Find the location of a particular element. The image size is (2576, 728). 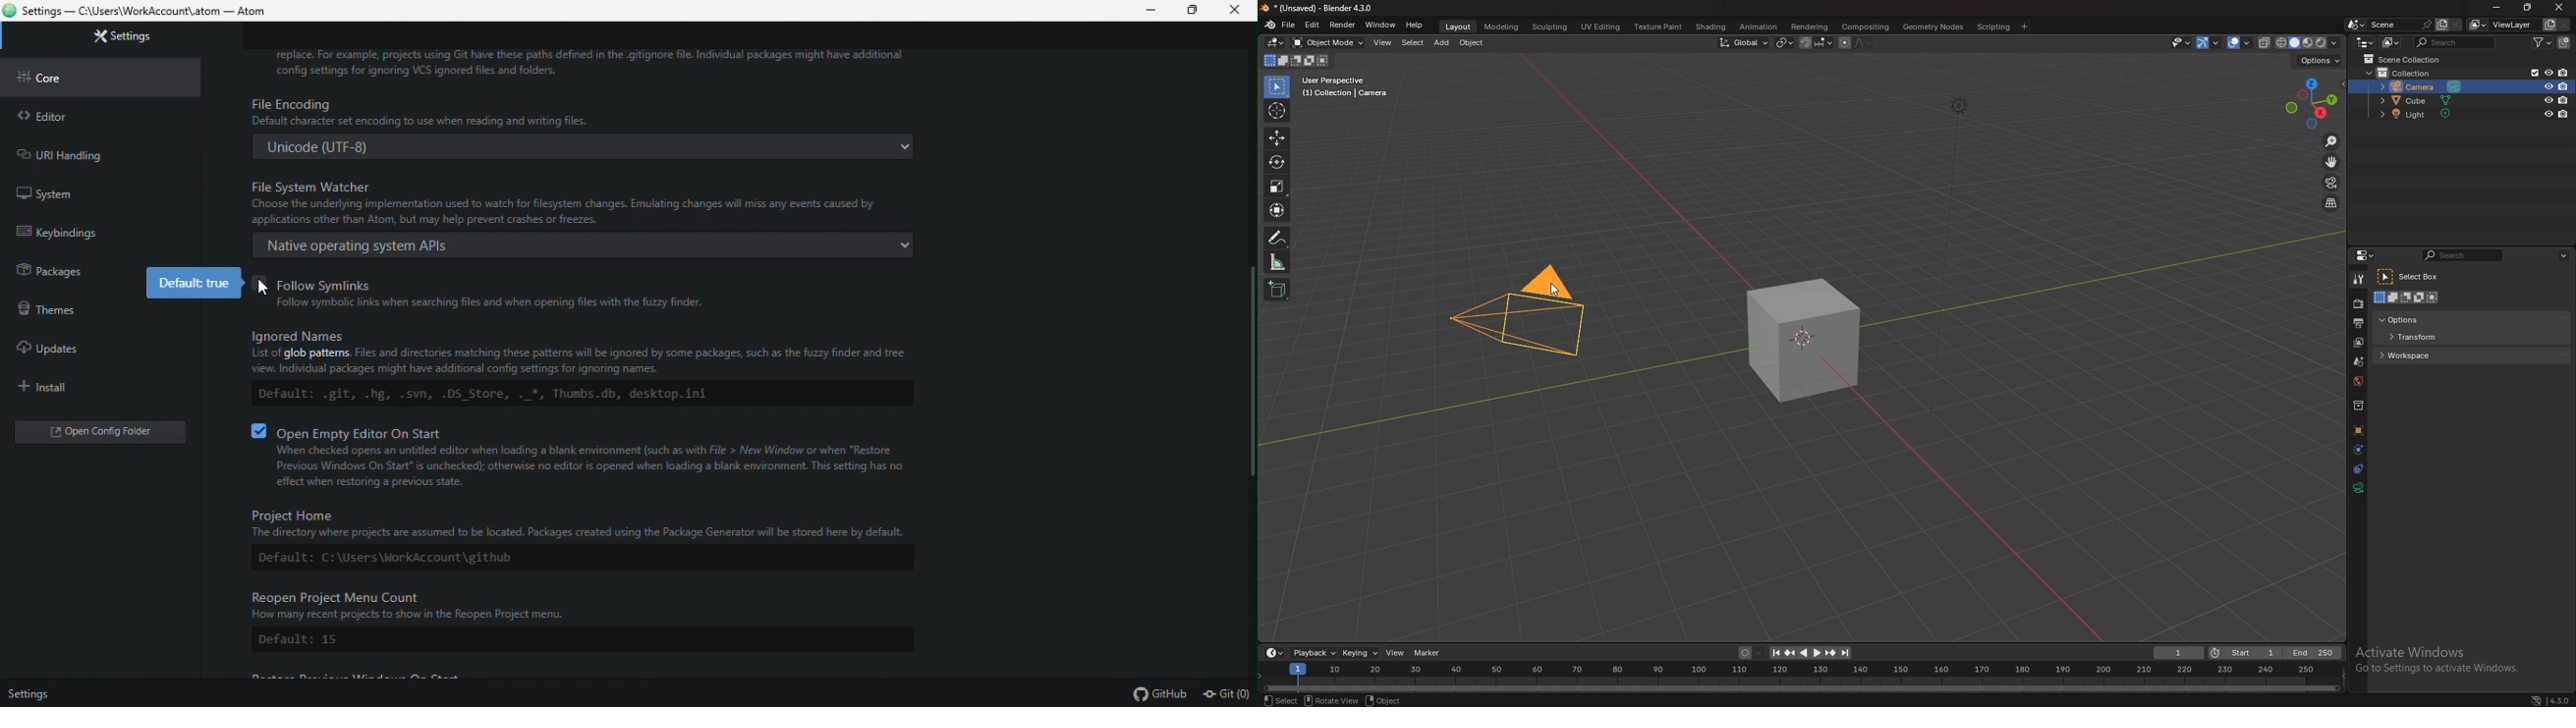

mode is located at coordinates (1296, 60).